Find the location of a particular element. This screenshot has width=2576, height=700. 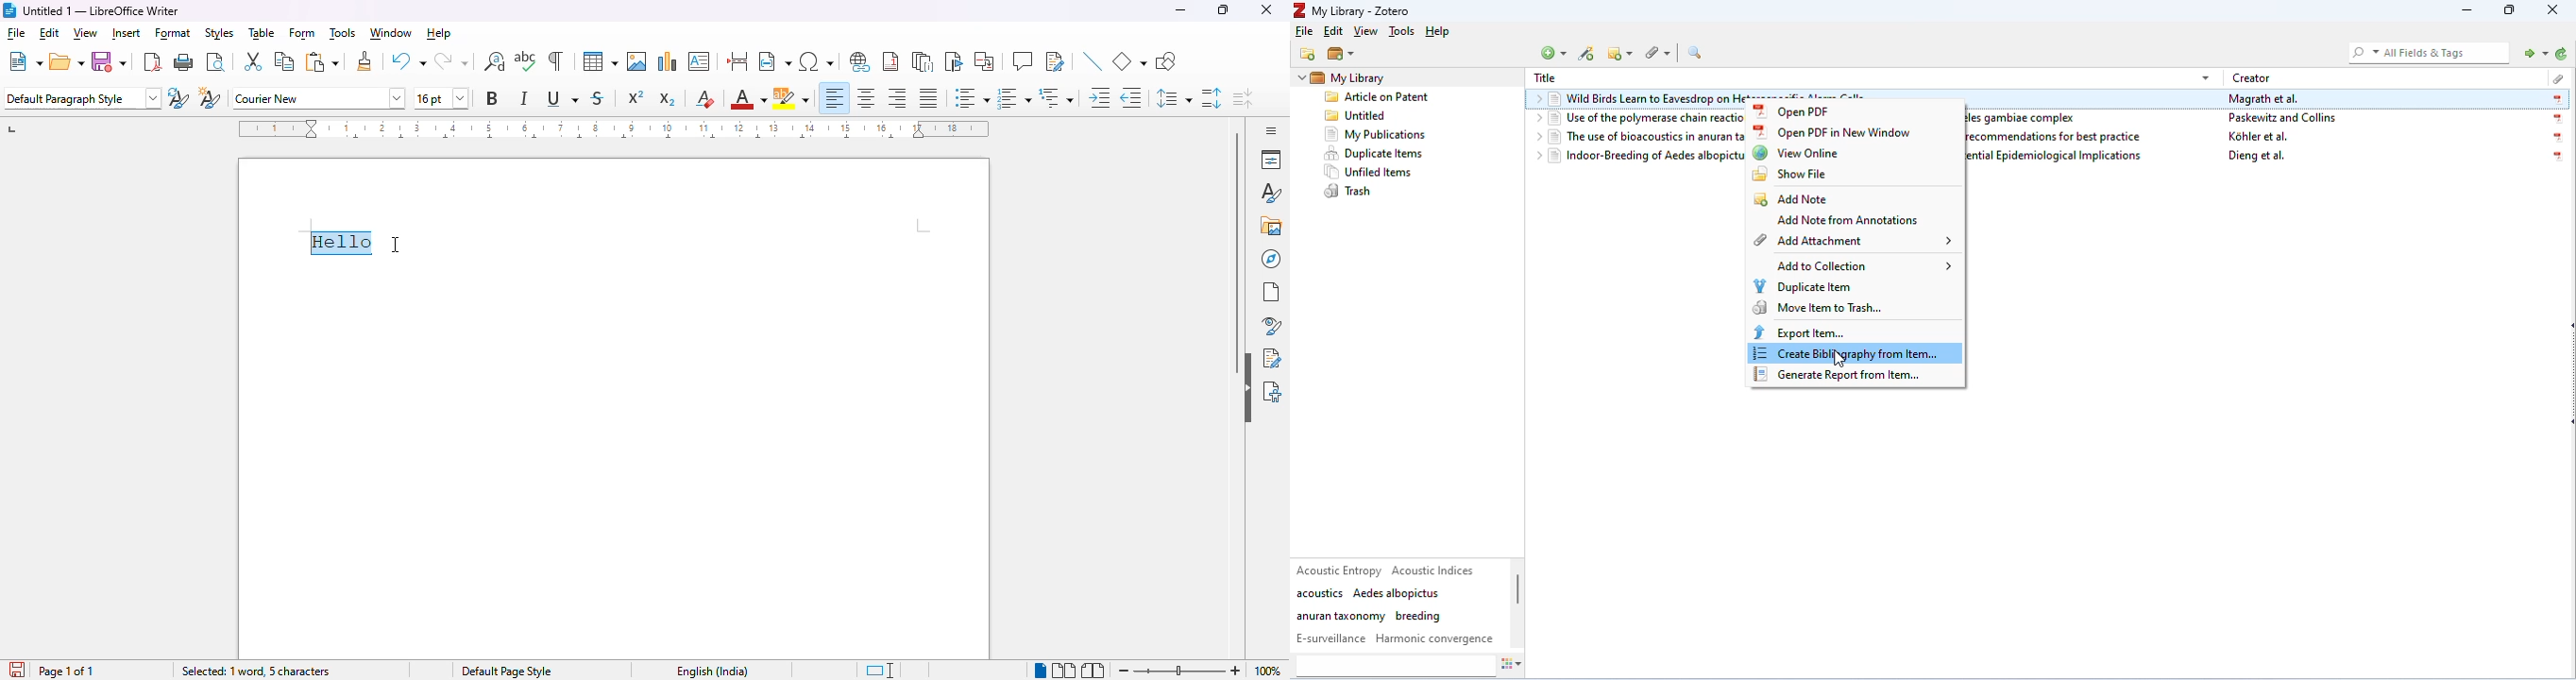

unfiled items is located at coordinates (1373, 172).